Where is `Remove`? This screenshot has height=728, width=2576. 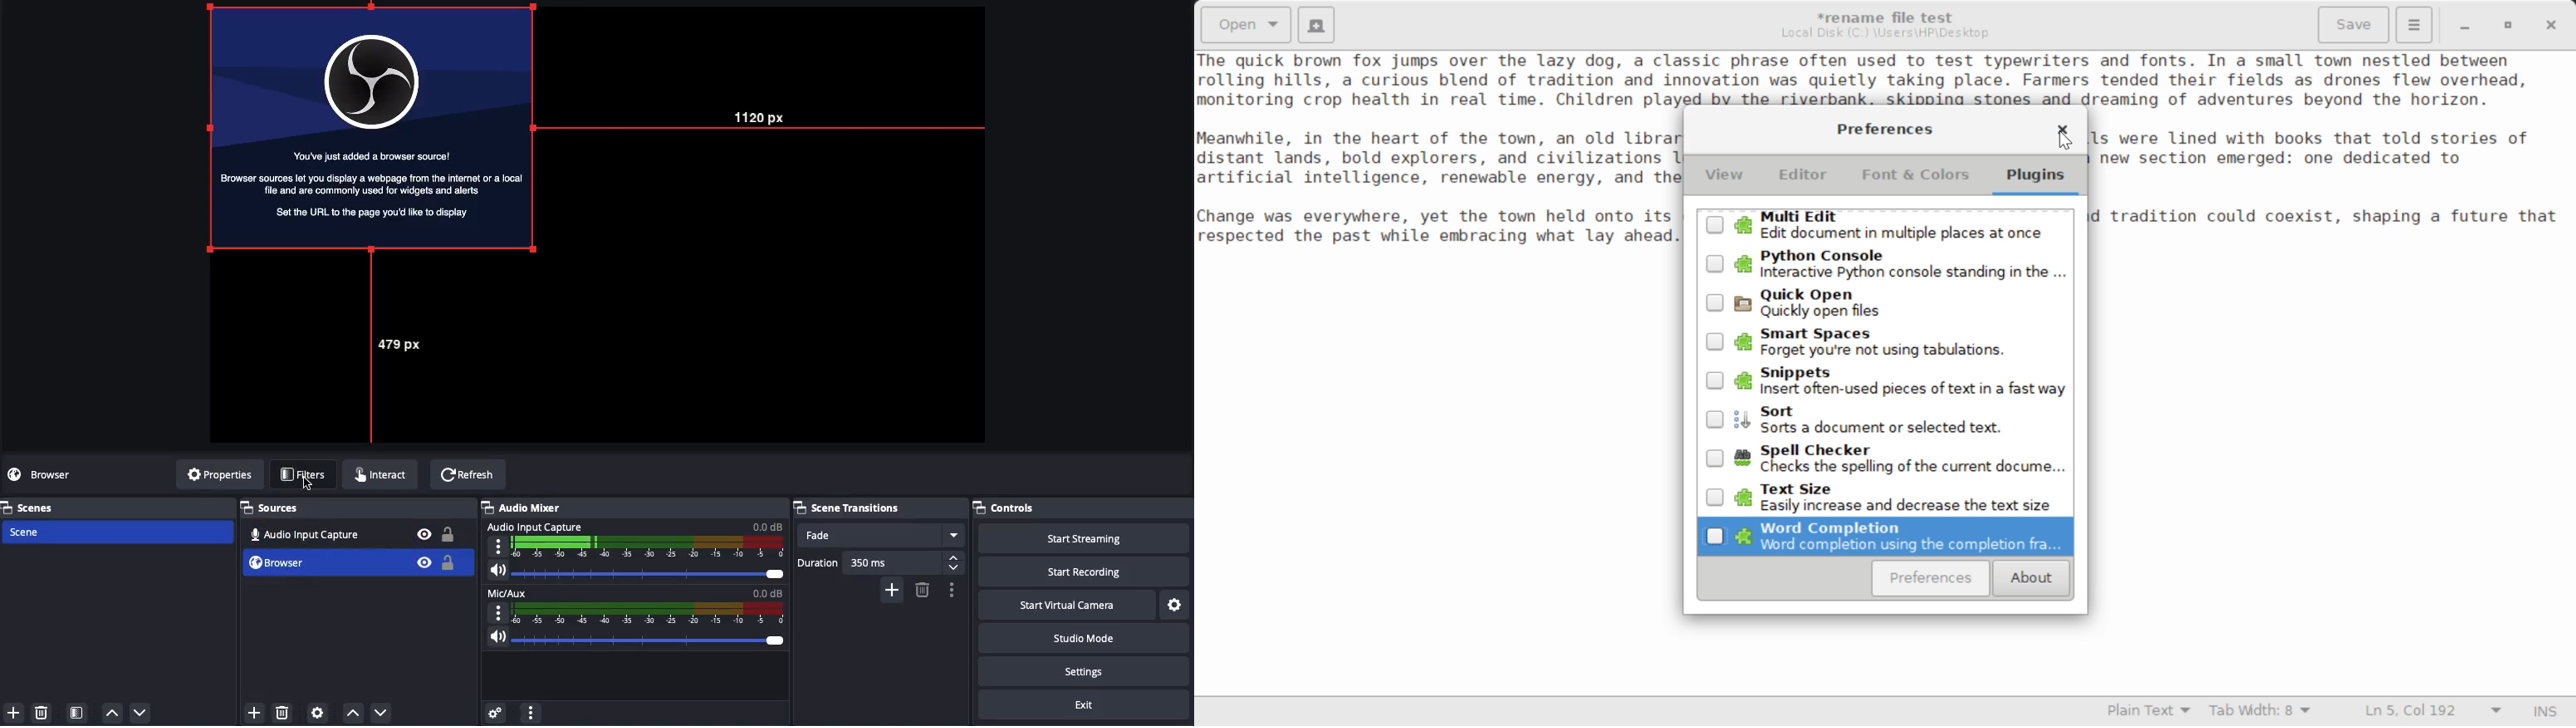
Remove is located at coordinates (922, 589).